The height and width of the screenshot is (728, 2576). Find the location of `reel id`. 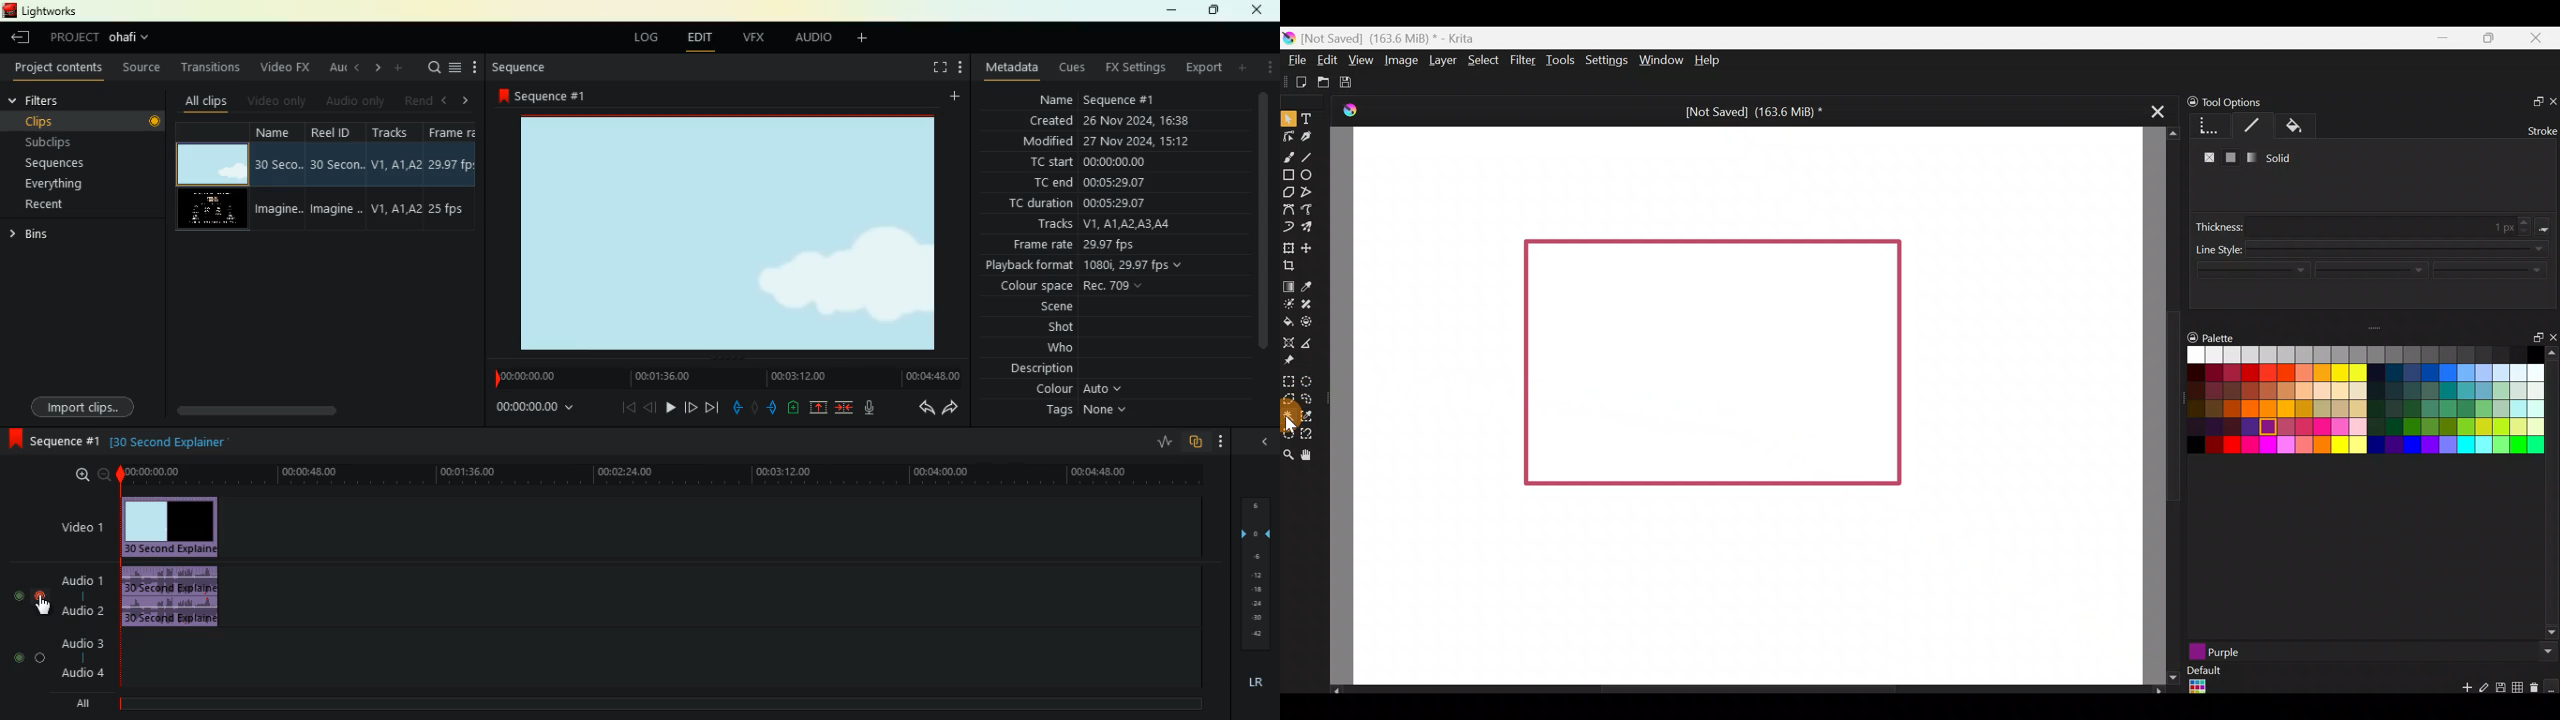

reel id is located at coordinates (336, 176).